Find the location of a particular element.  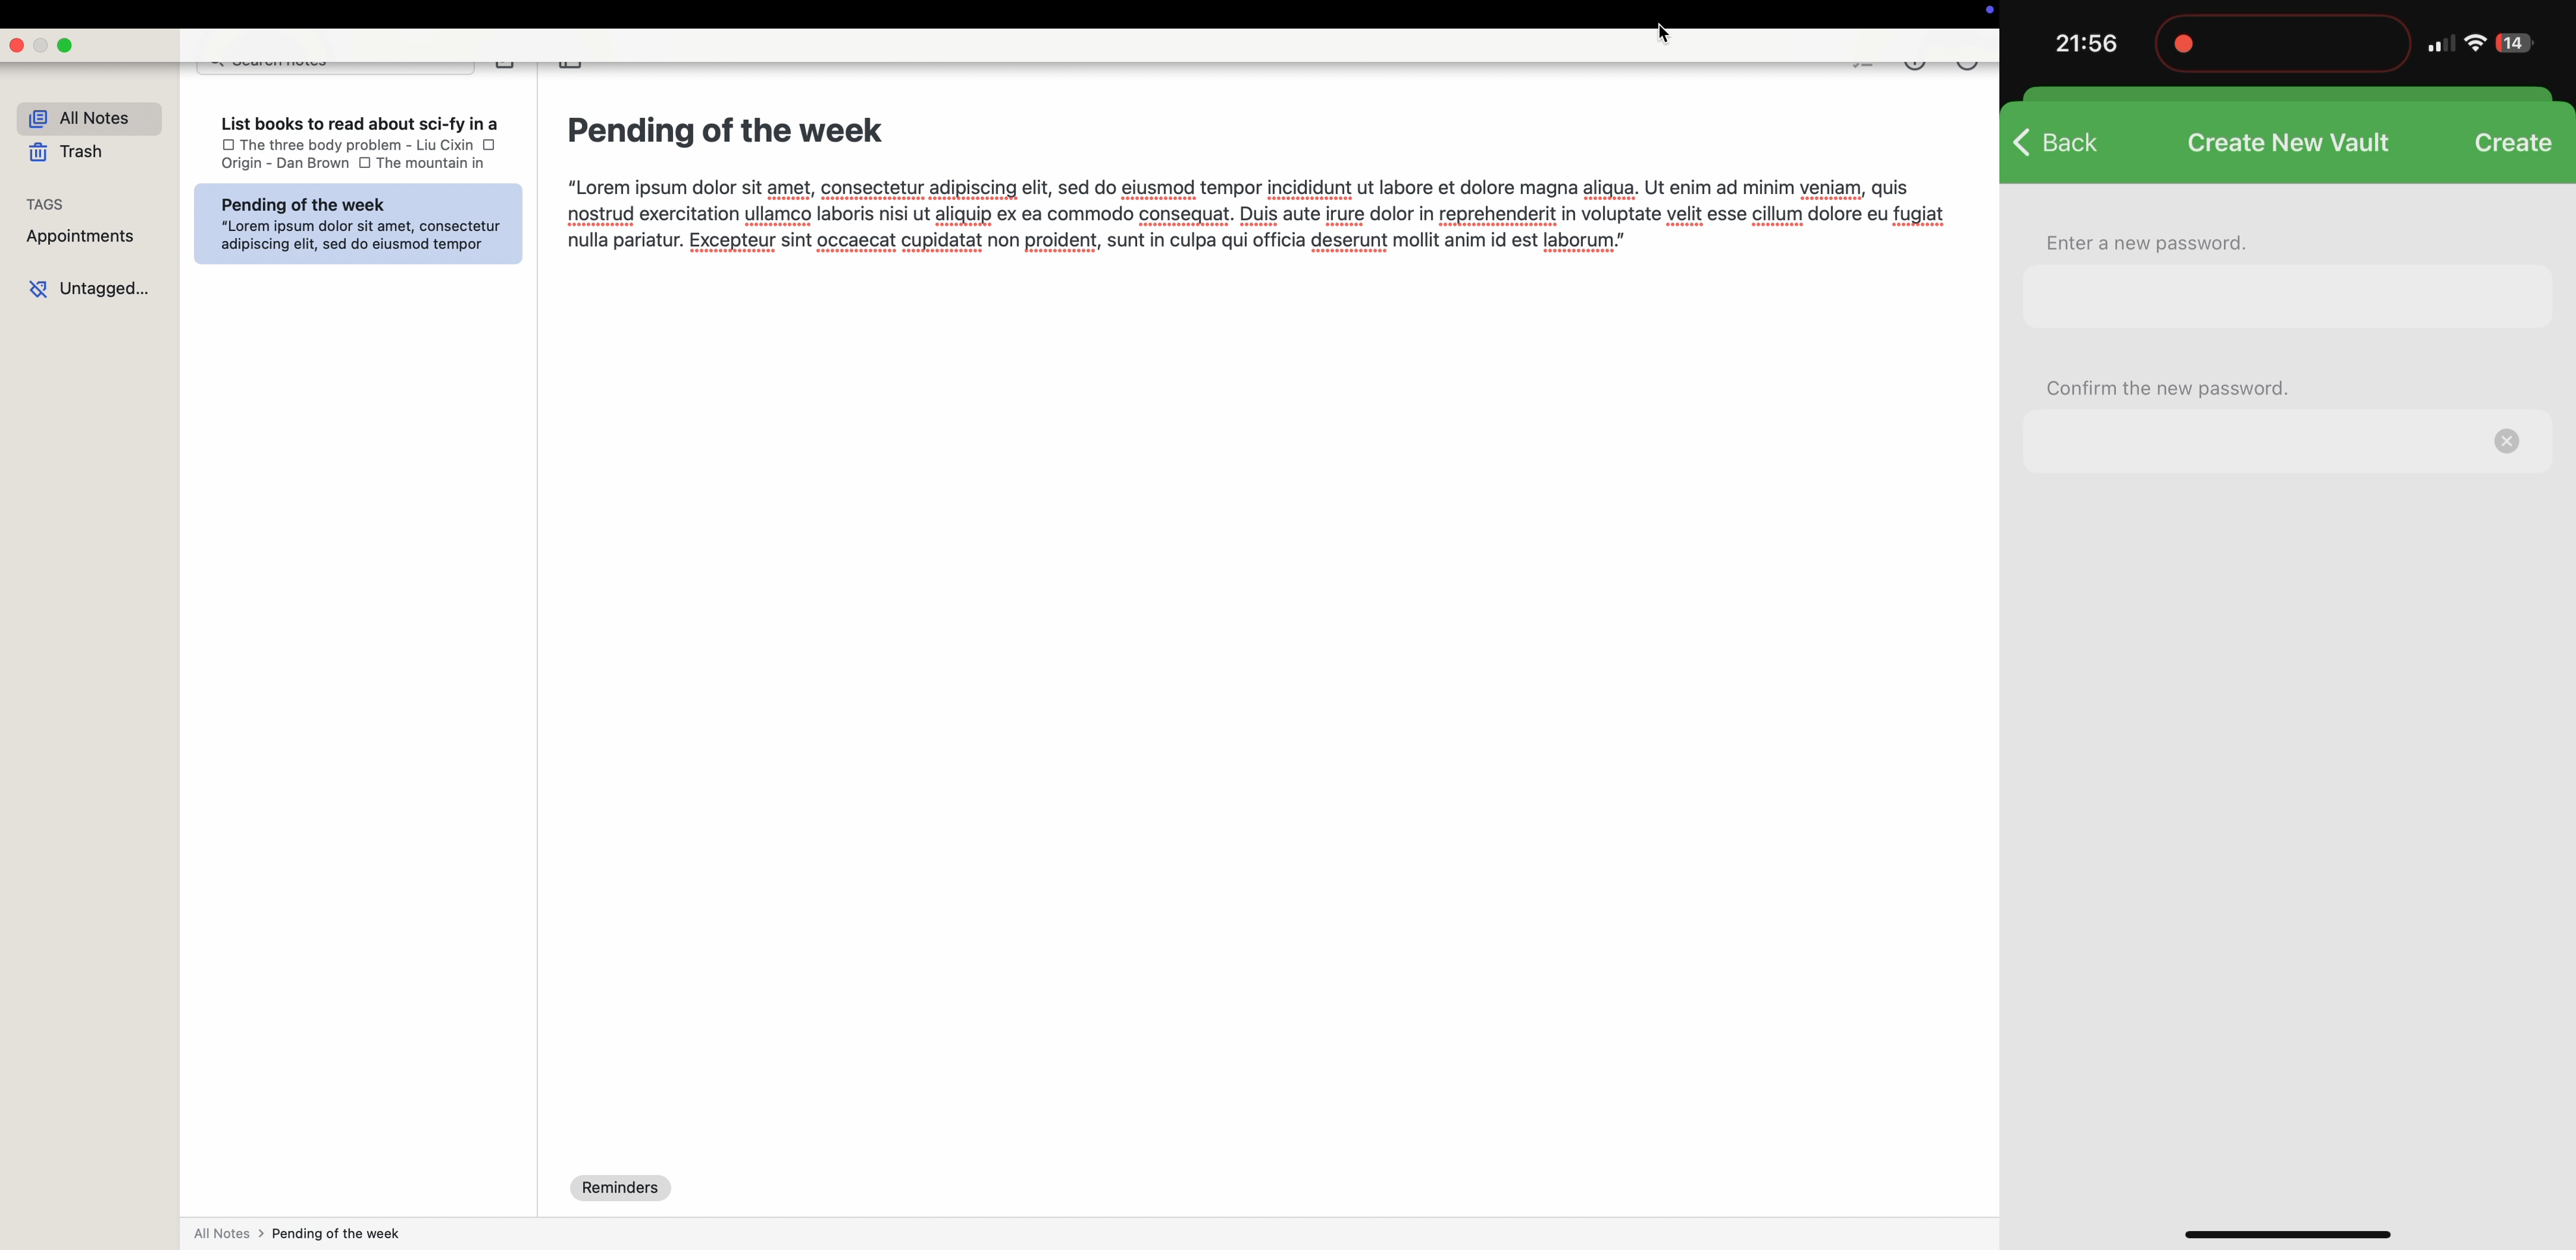

close Simplenote is located at coordinates (17, 44).